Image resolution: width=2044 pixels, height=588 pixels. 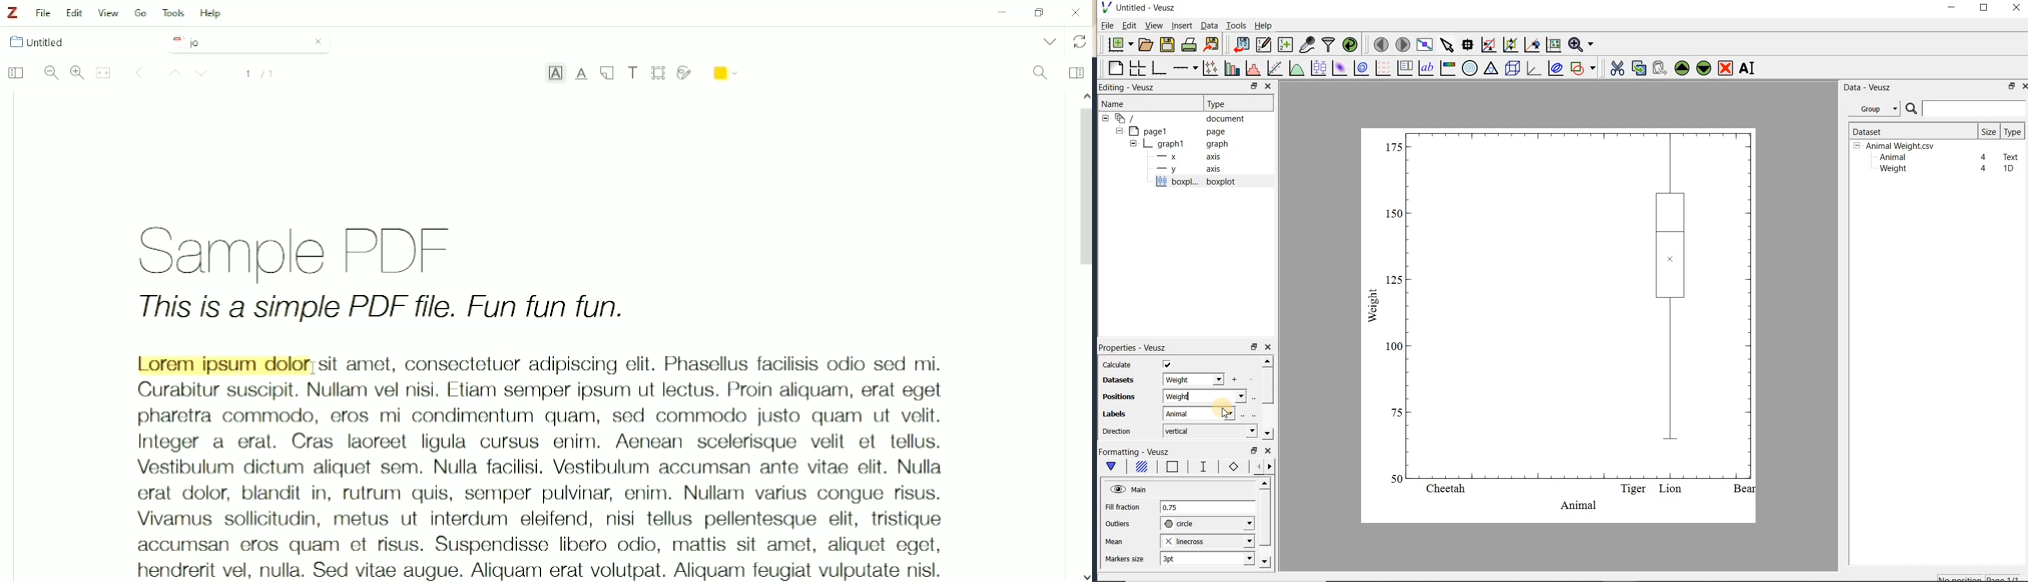 I want to click on move to the next page, so click(x=1402, y=43).